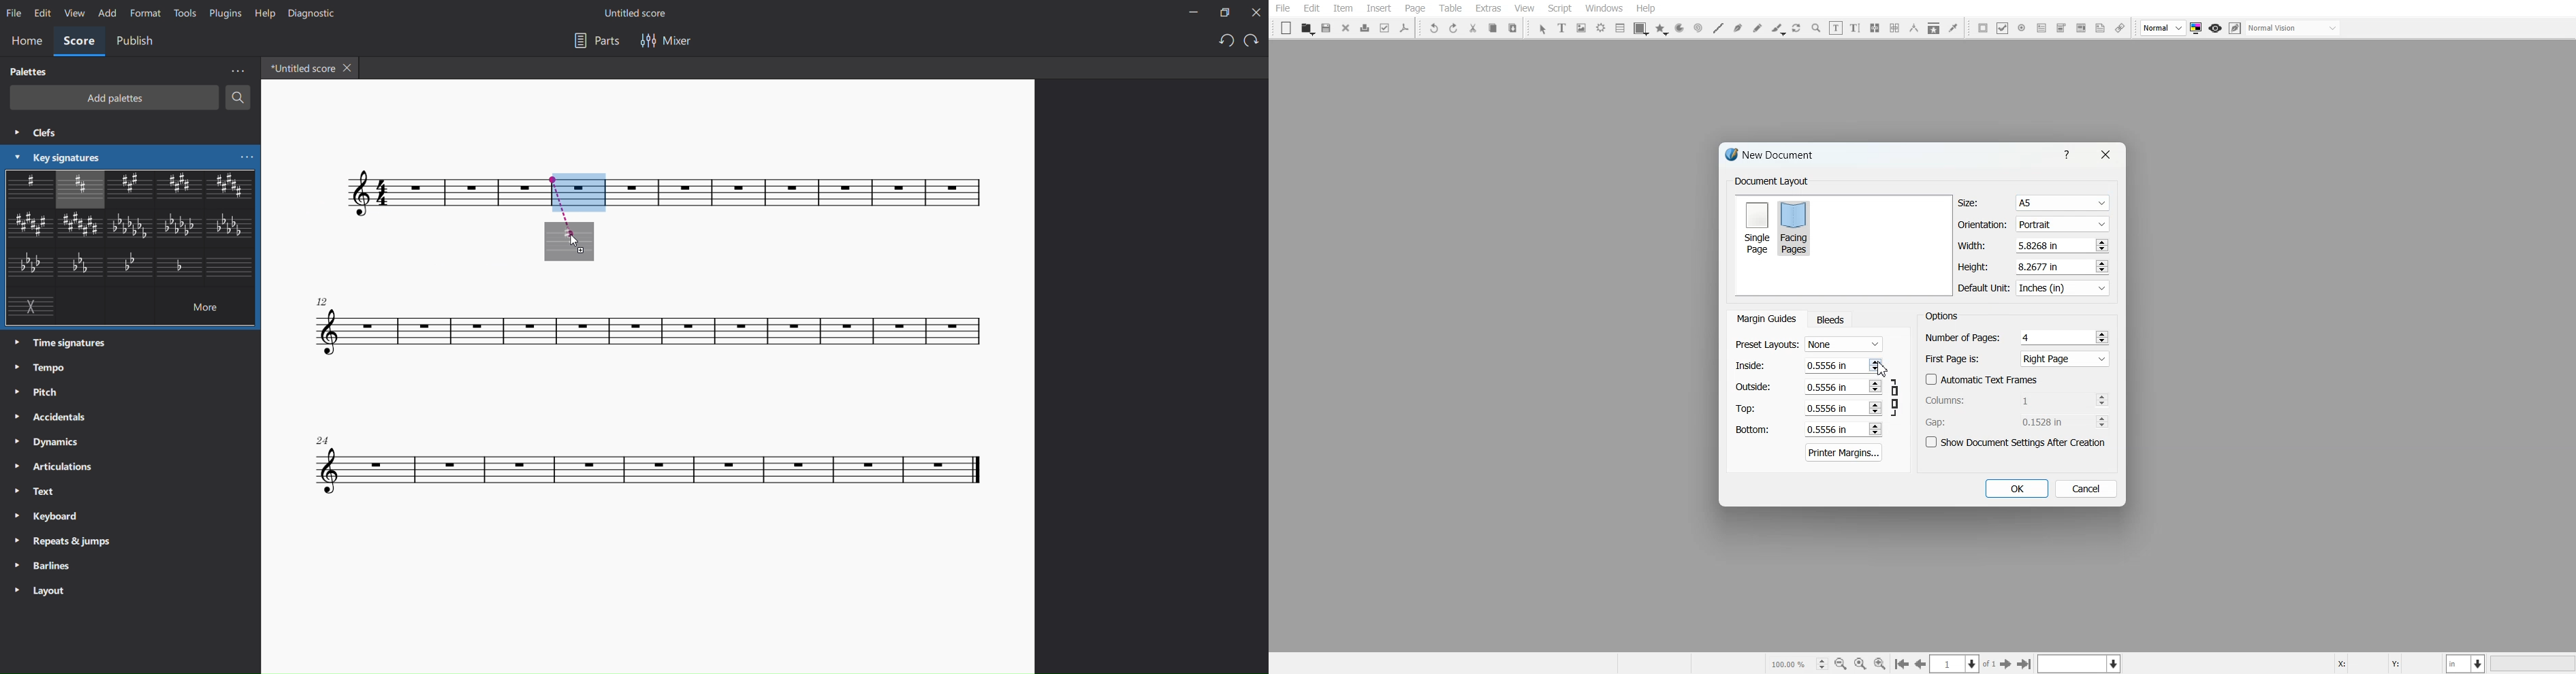 The width and height of the screenshot is (2576, 700). Describe the element at coordinates (1453, 28) in the screenshot. I see `Redo` at that location.